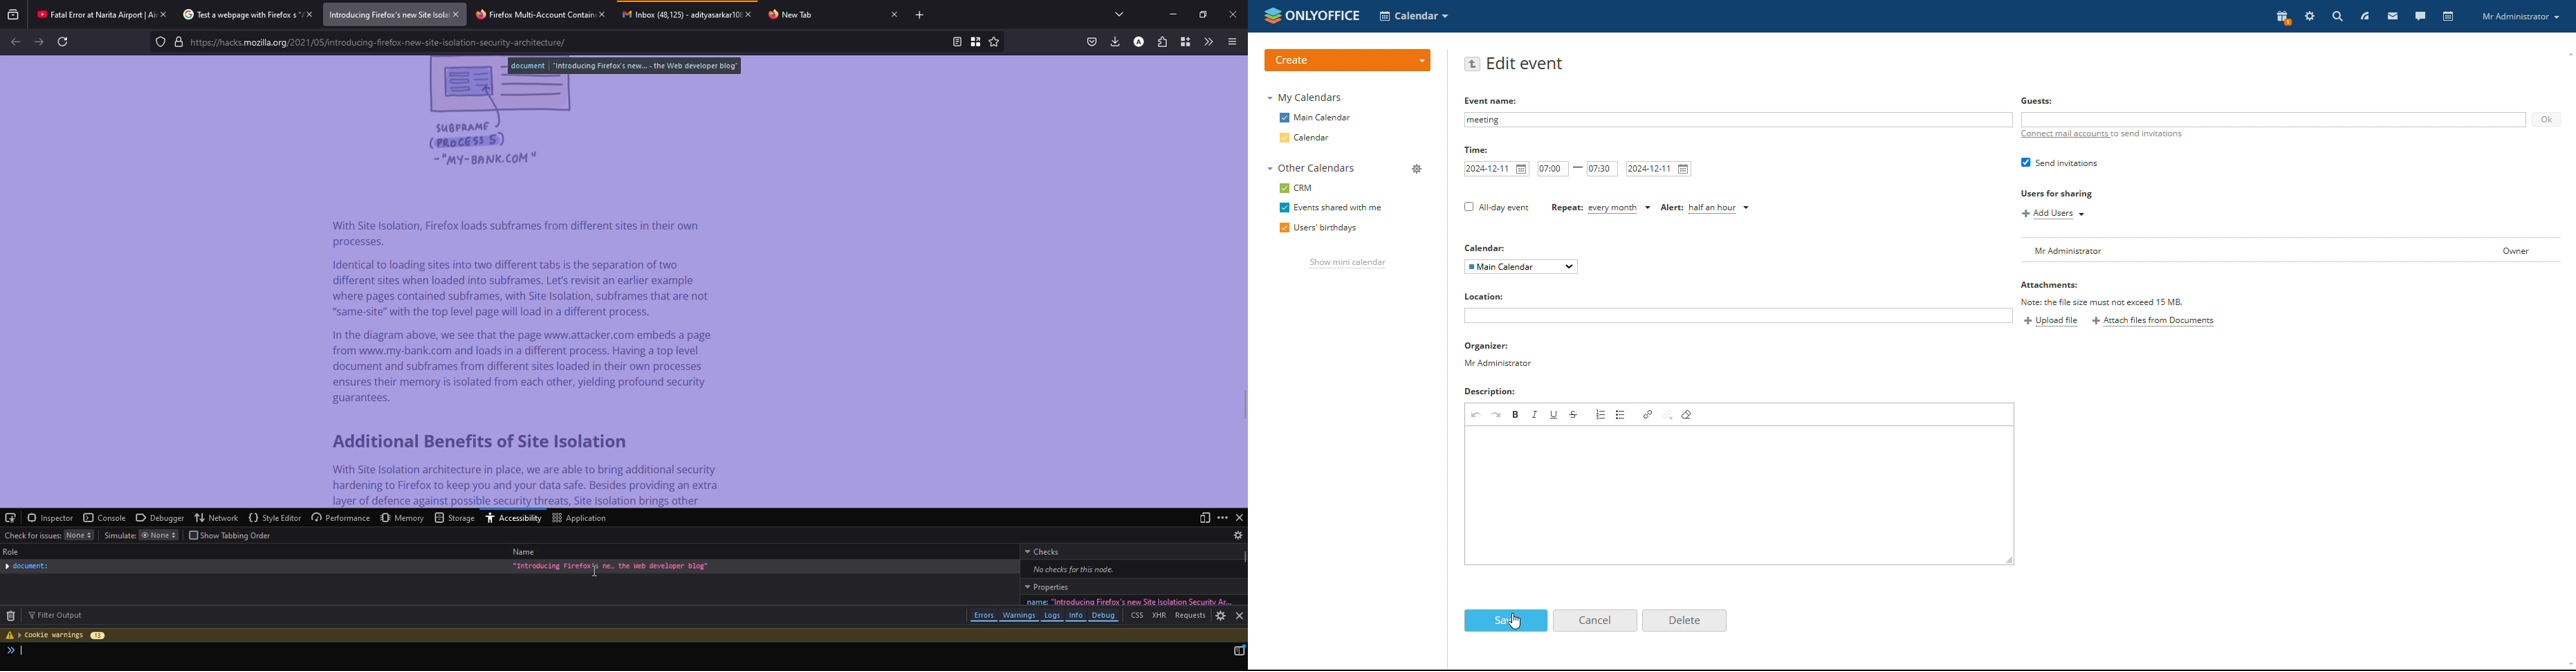  Describe the element at coordinates (1114, 40) in the screenshot. I see `downloads` at that location.